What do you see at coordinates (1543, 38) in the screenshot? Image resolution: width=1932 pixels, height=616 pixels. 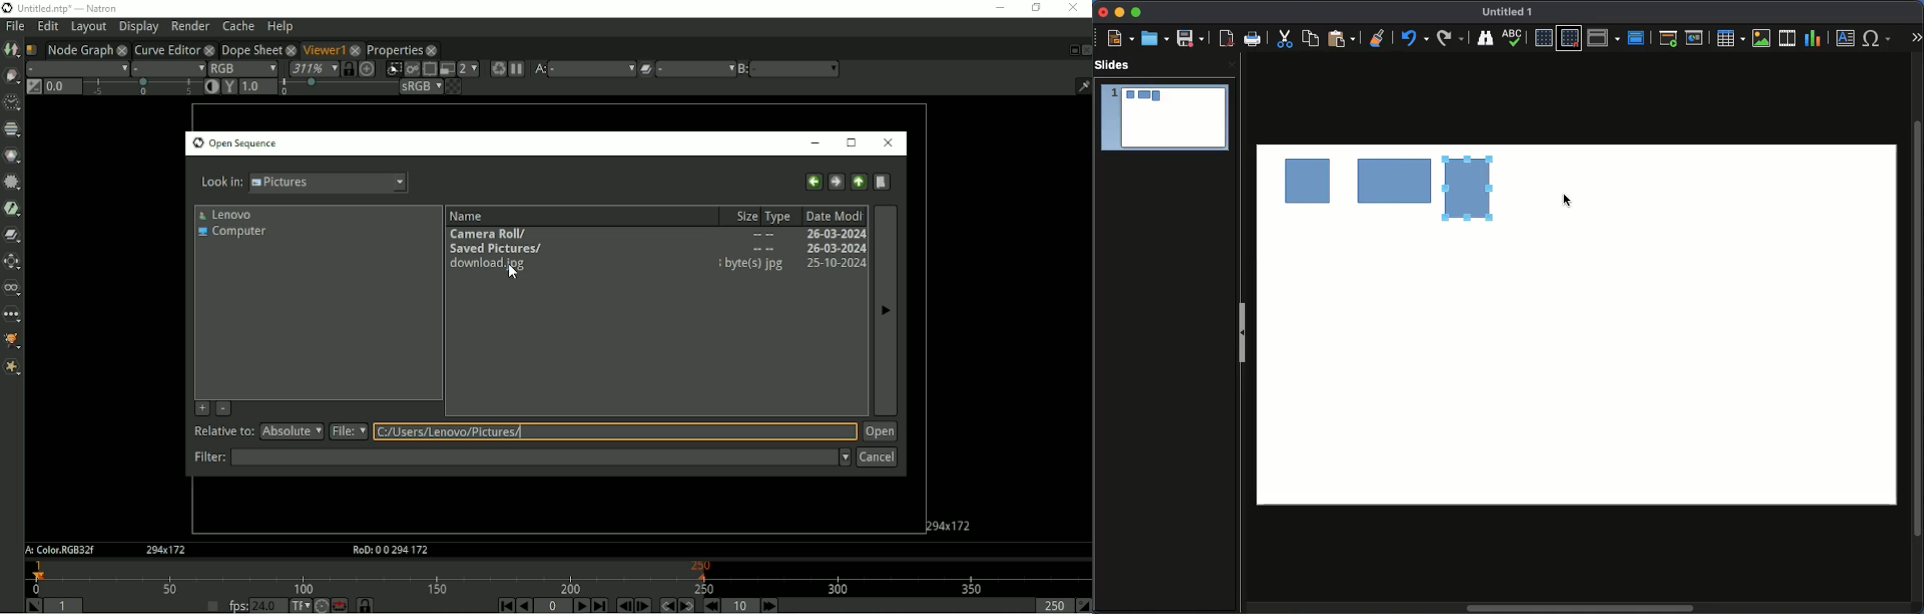 I see `Display grid` at bounding box center [1543, 38].